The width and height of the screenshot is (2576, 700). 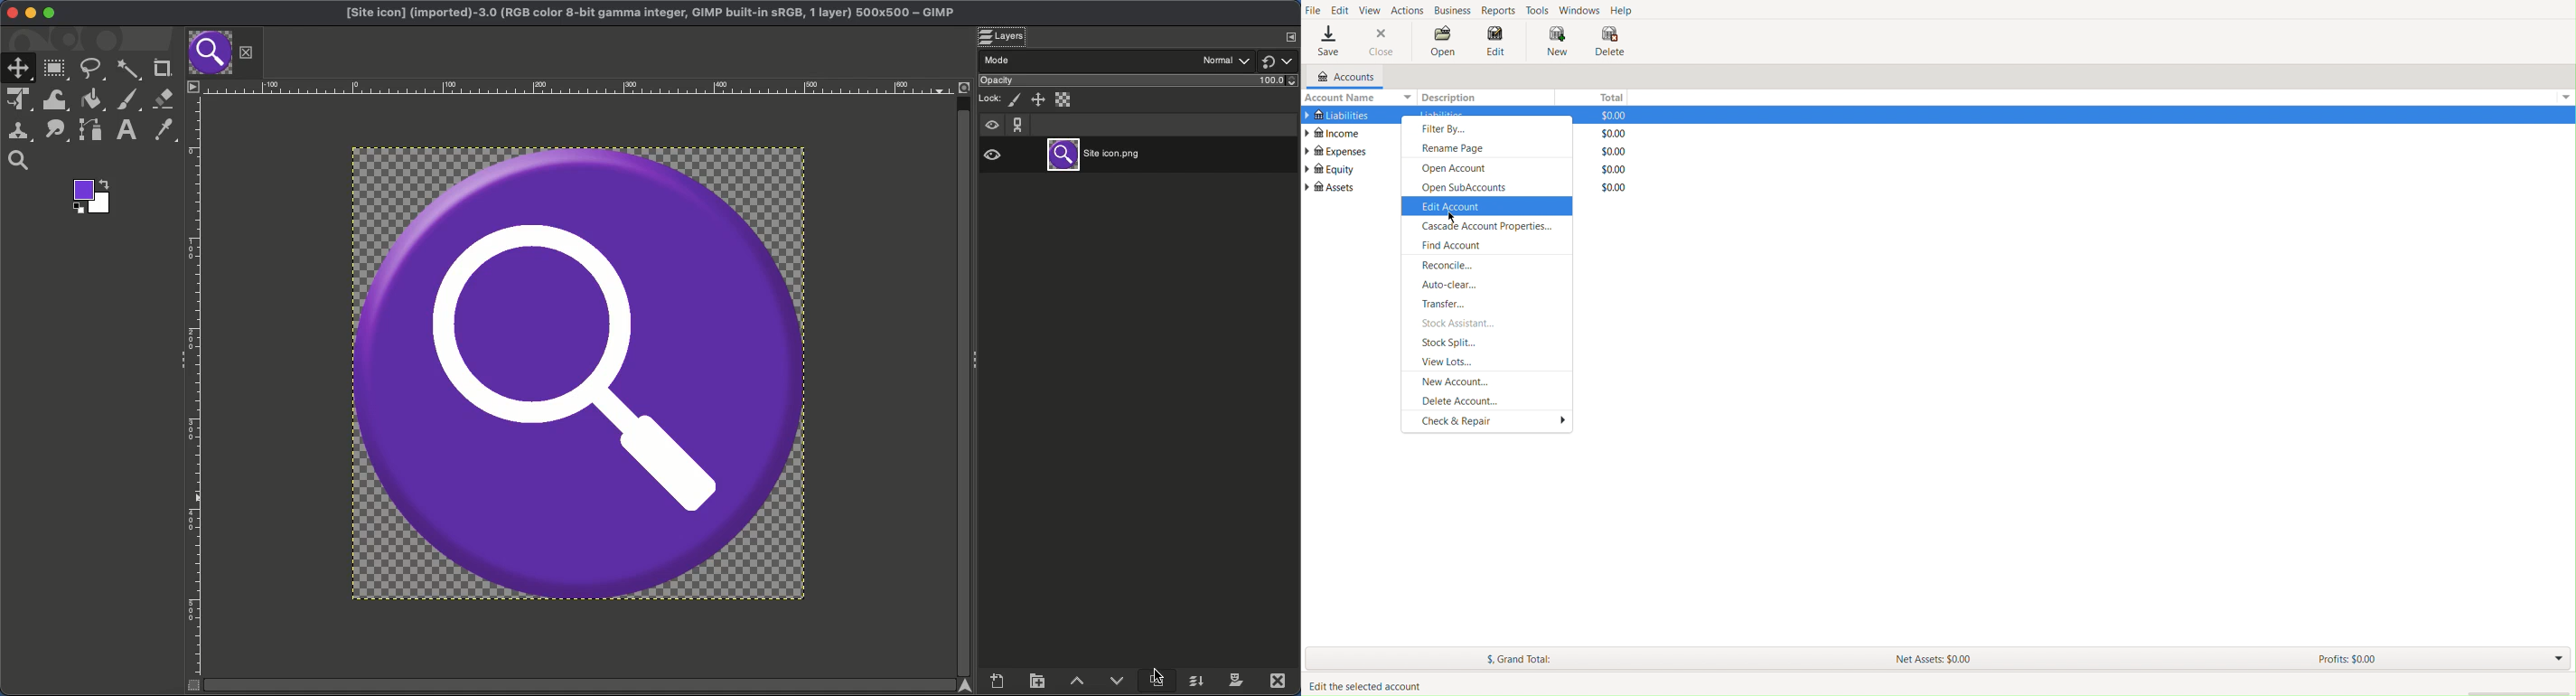 I want to click on Find Account, so click(x=1451, y=248).